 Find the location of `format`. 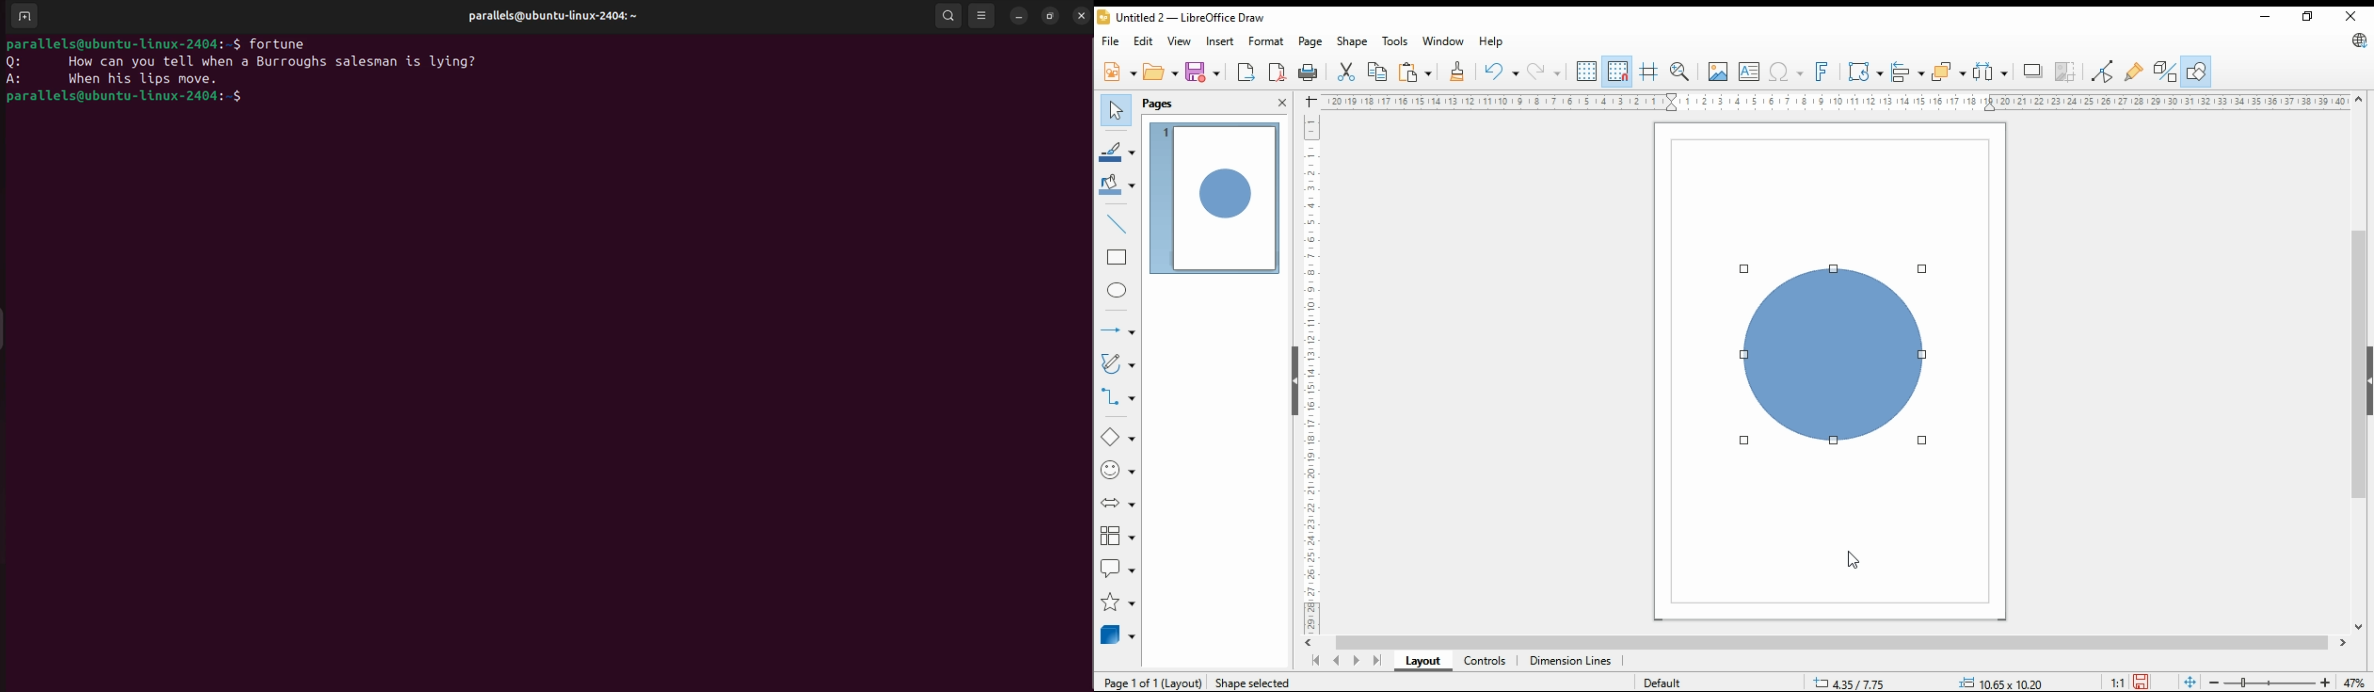

format is located at coordinates (1267, 41).